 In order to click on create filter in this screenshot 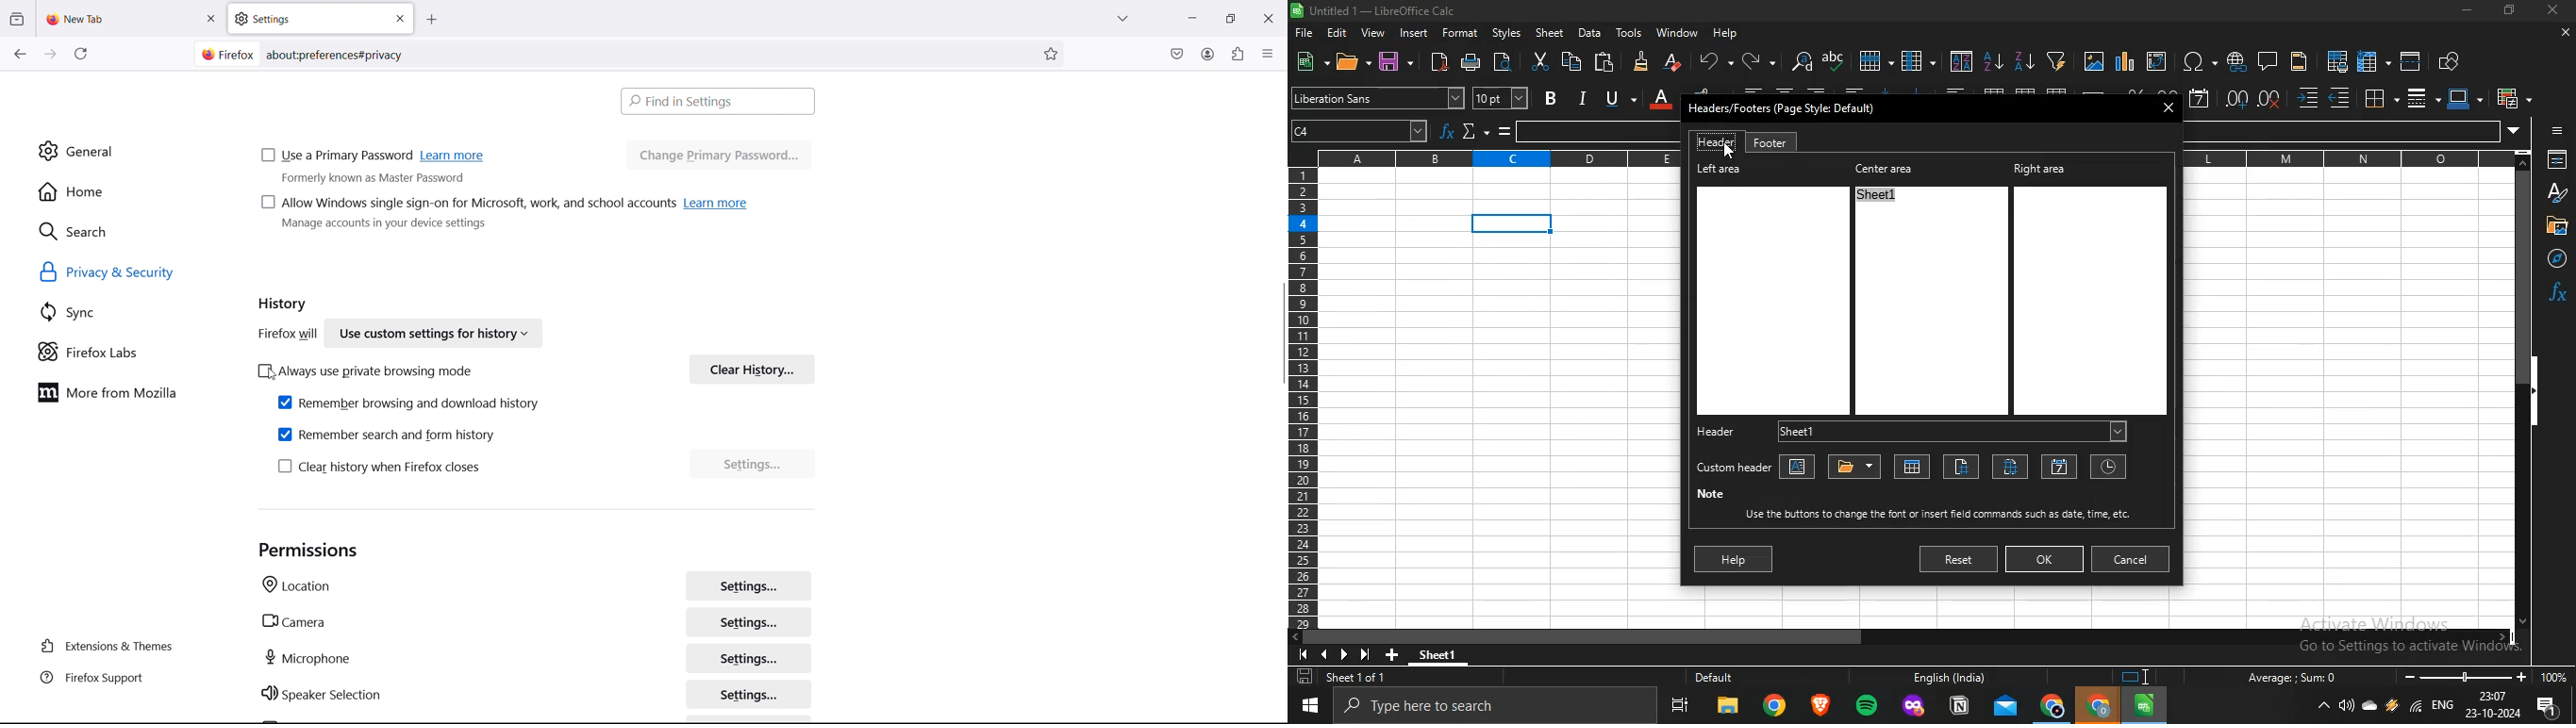, I will do `click(2056, 59)`.